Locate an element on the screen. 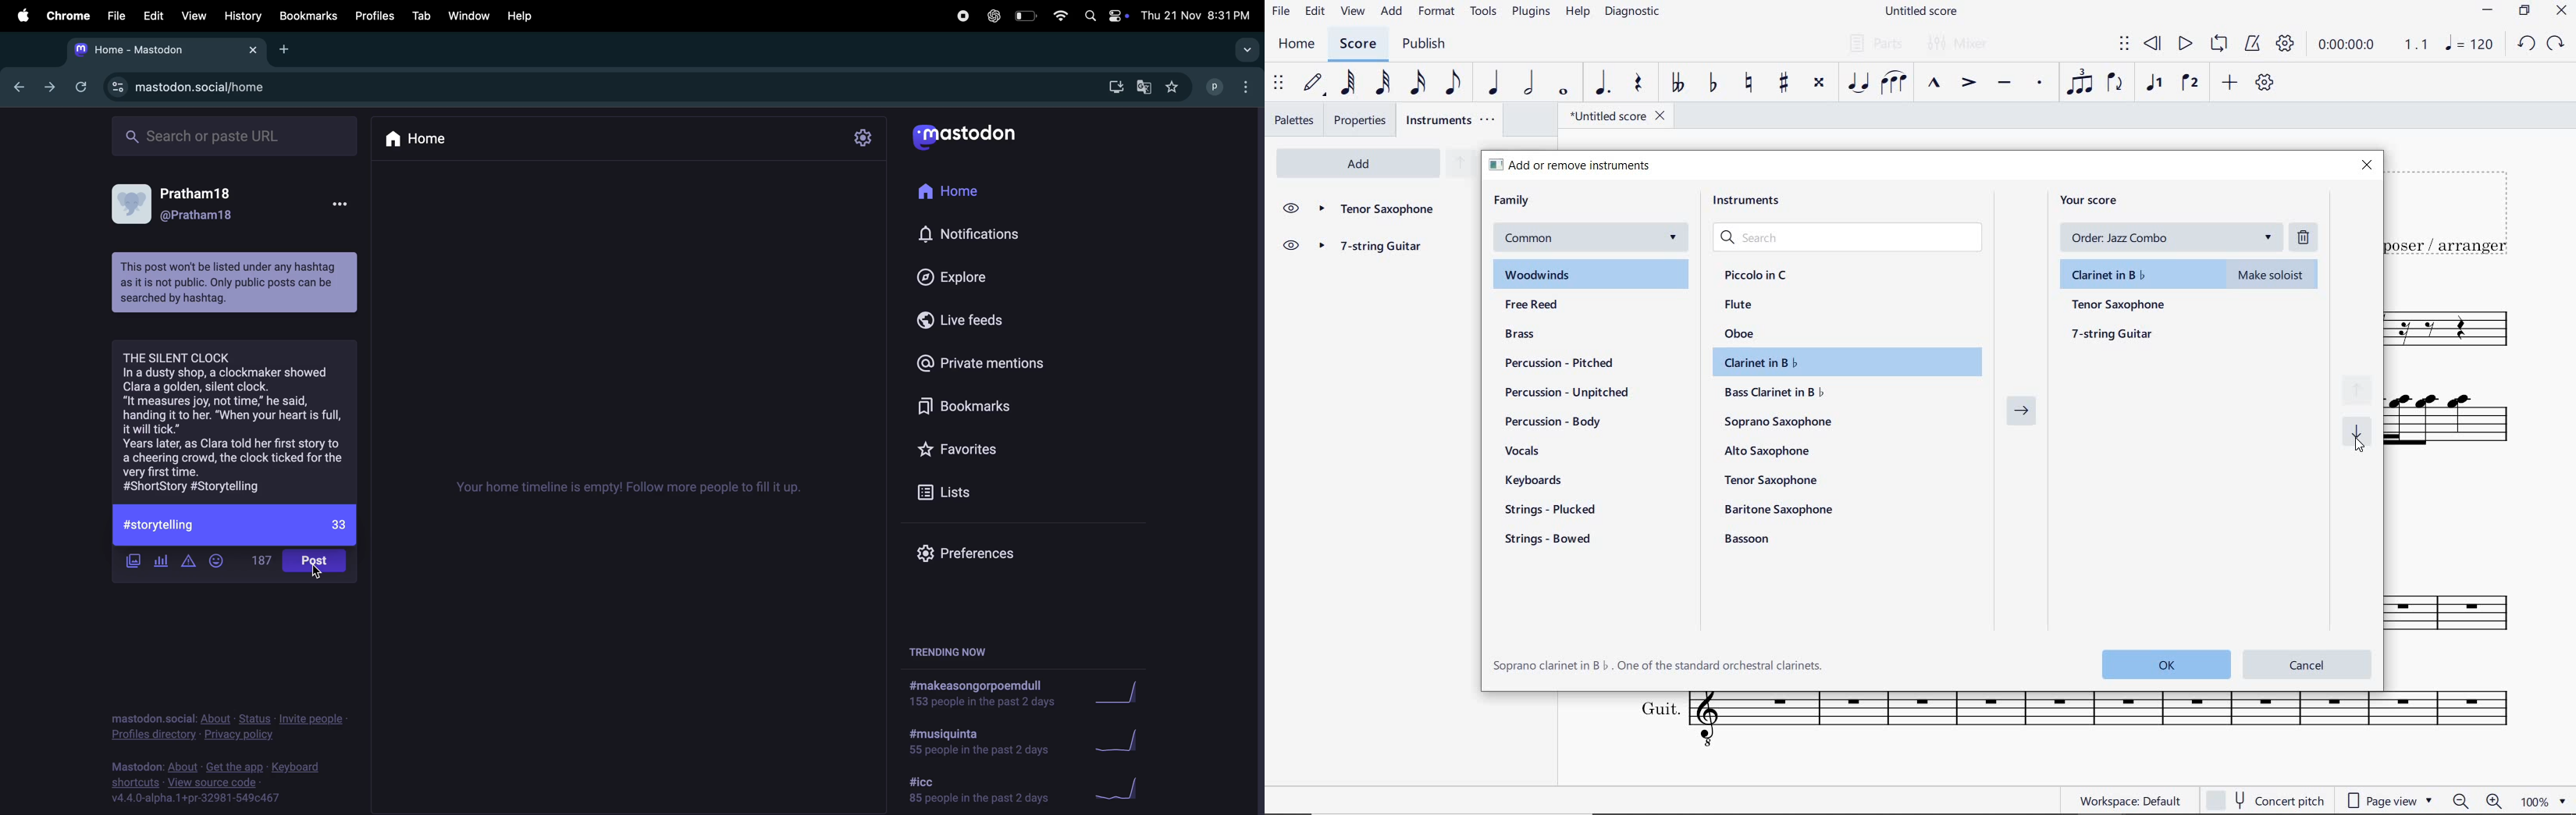  64TH NOTE is located at coordinates (1347, 82).